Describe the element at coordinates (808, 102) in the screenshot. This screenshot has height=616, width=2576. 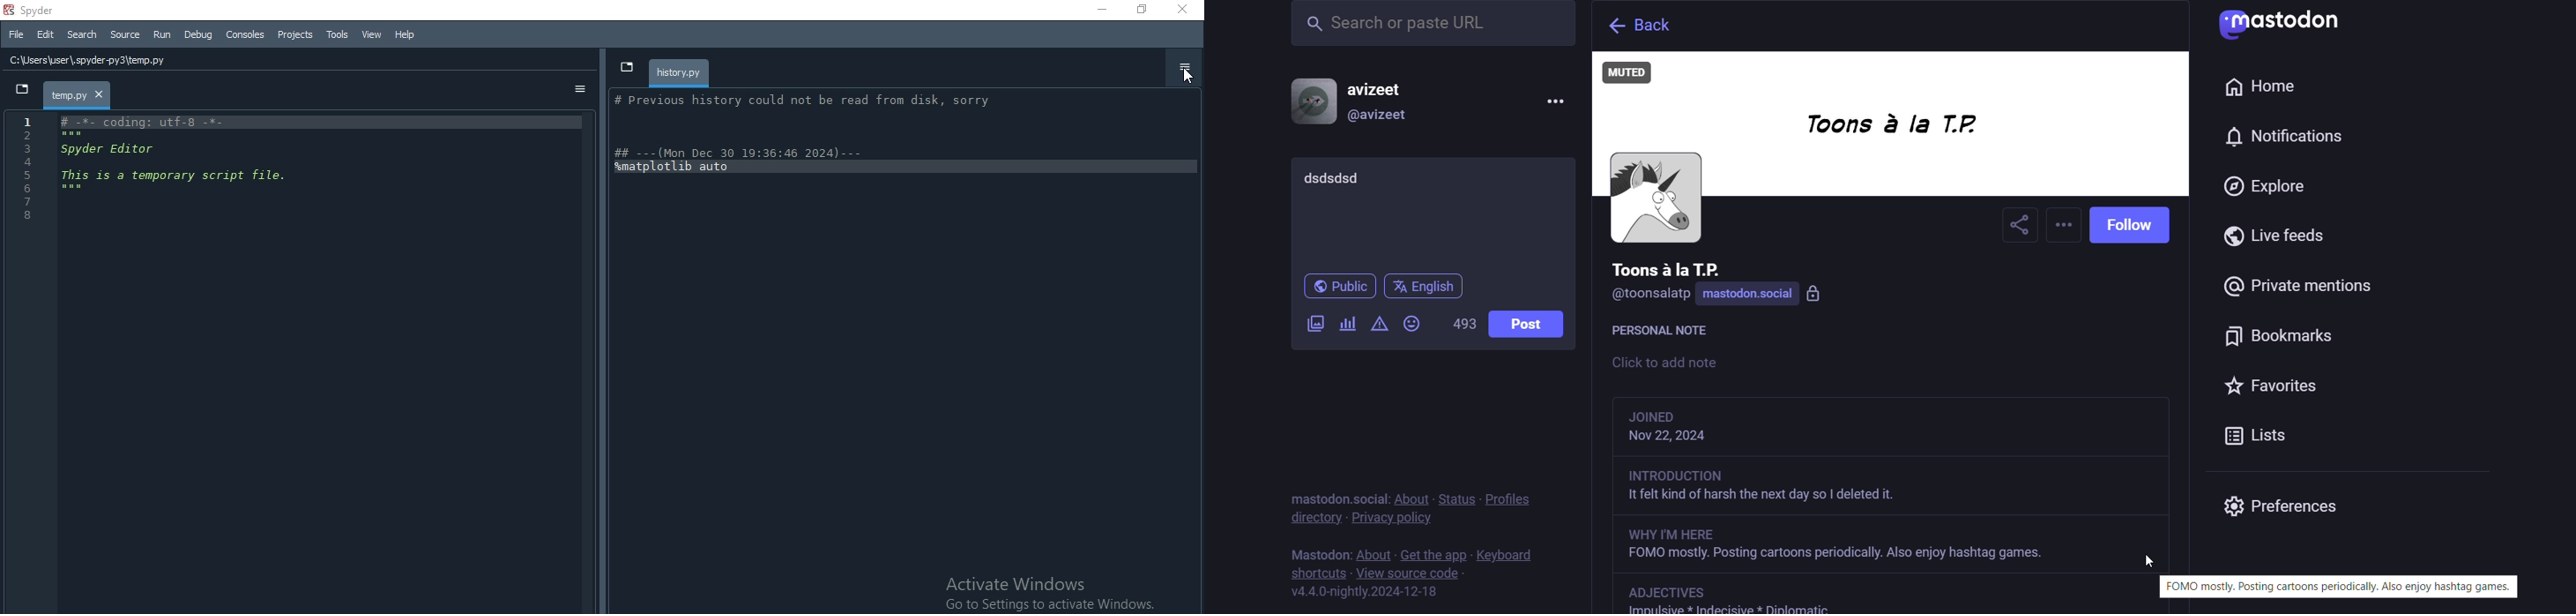
I see `}| # Previous history could not be read from disk, sorry` at that location.